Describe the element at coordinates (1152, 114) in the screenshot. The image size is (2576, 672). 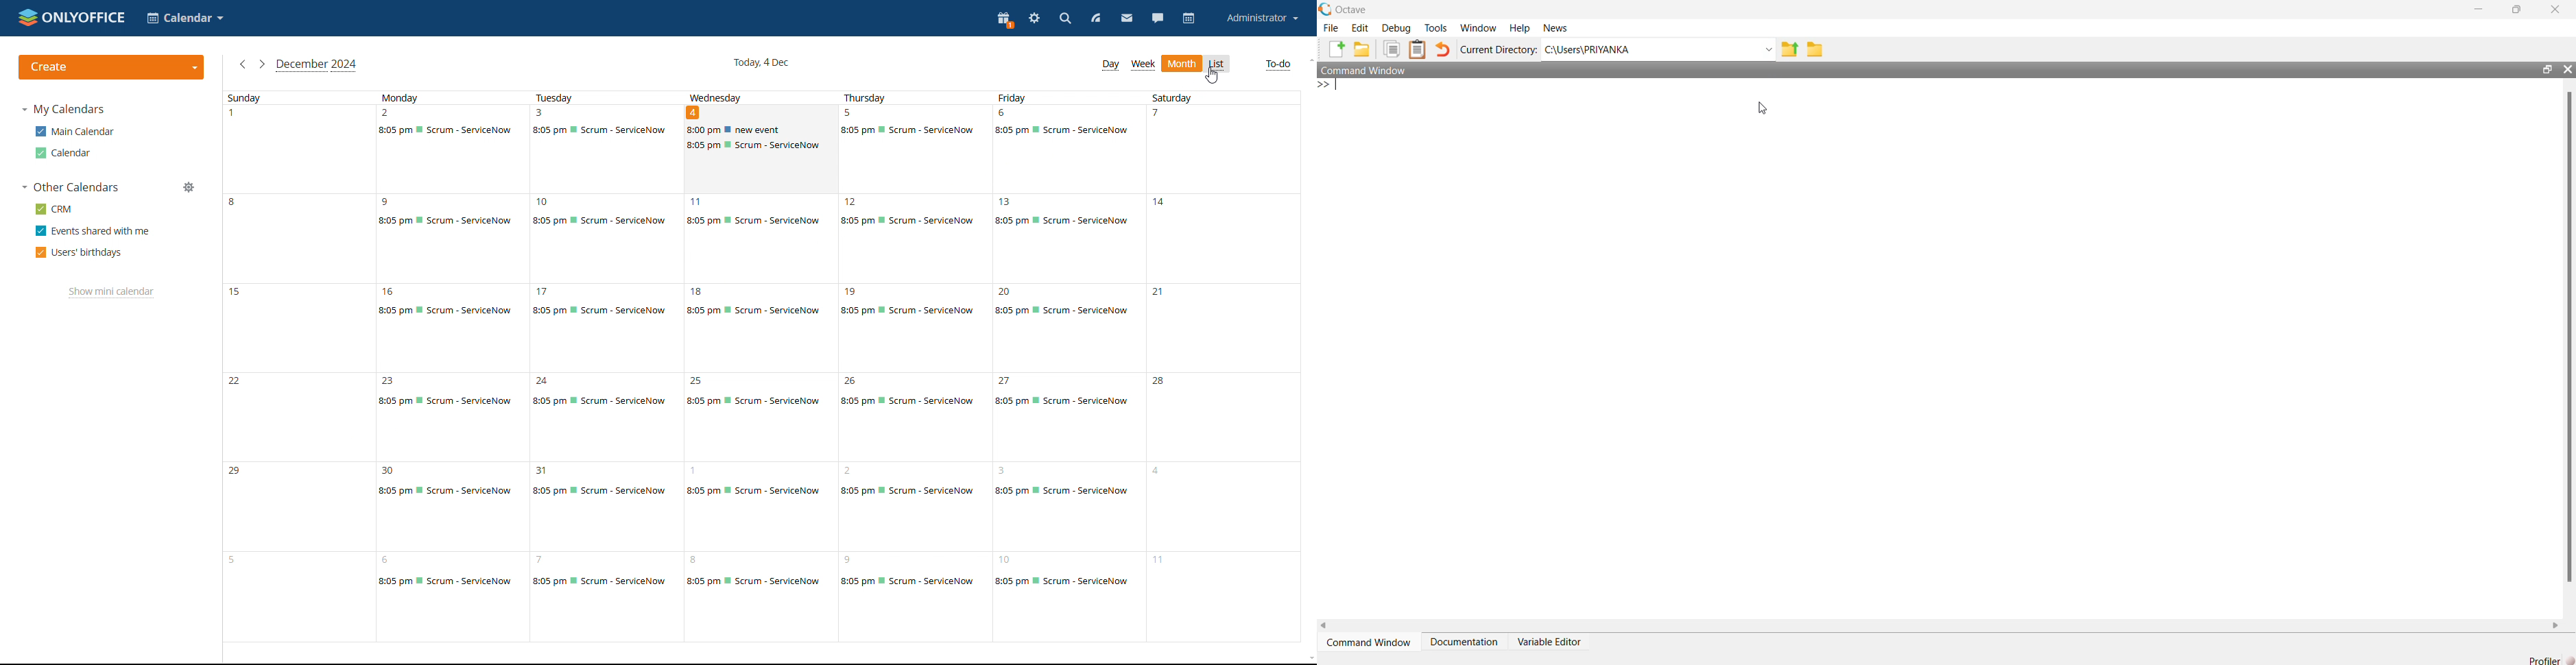
I see `7` at that location.